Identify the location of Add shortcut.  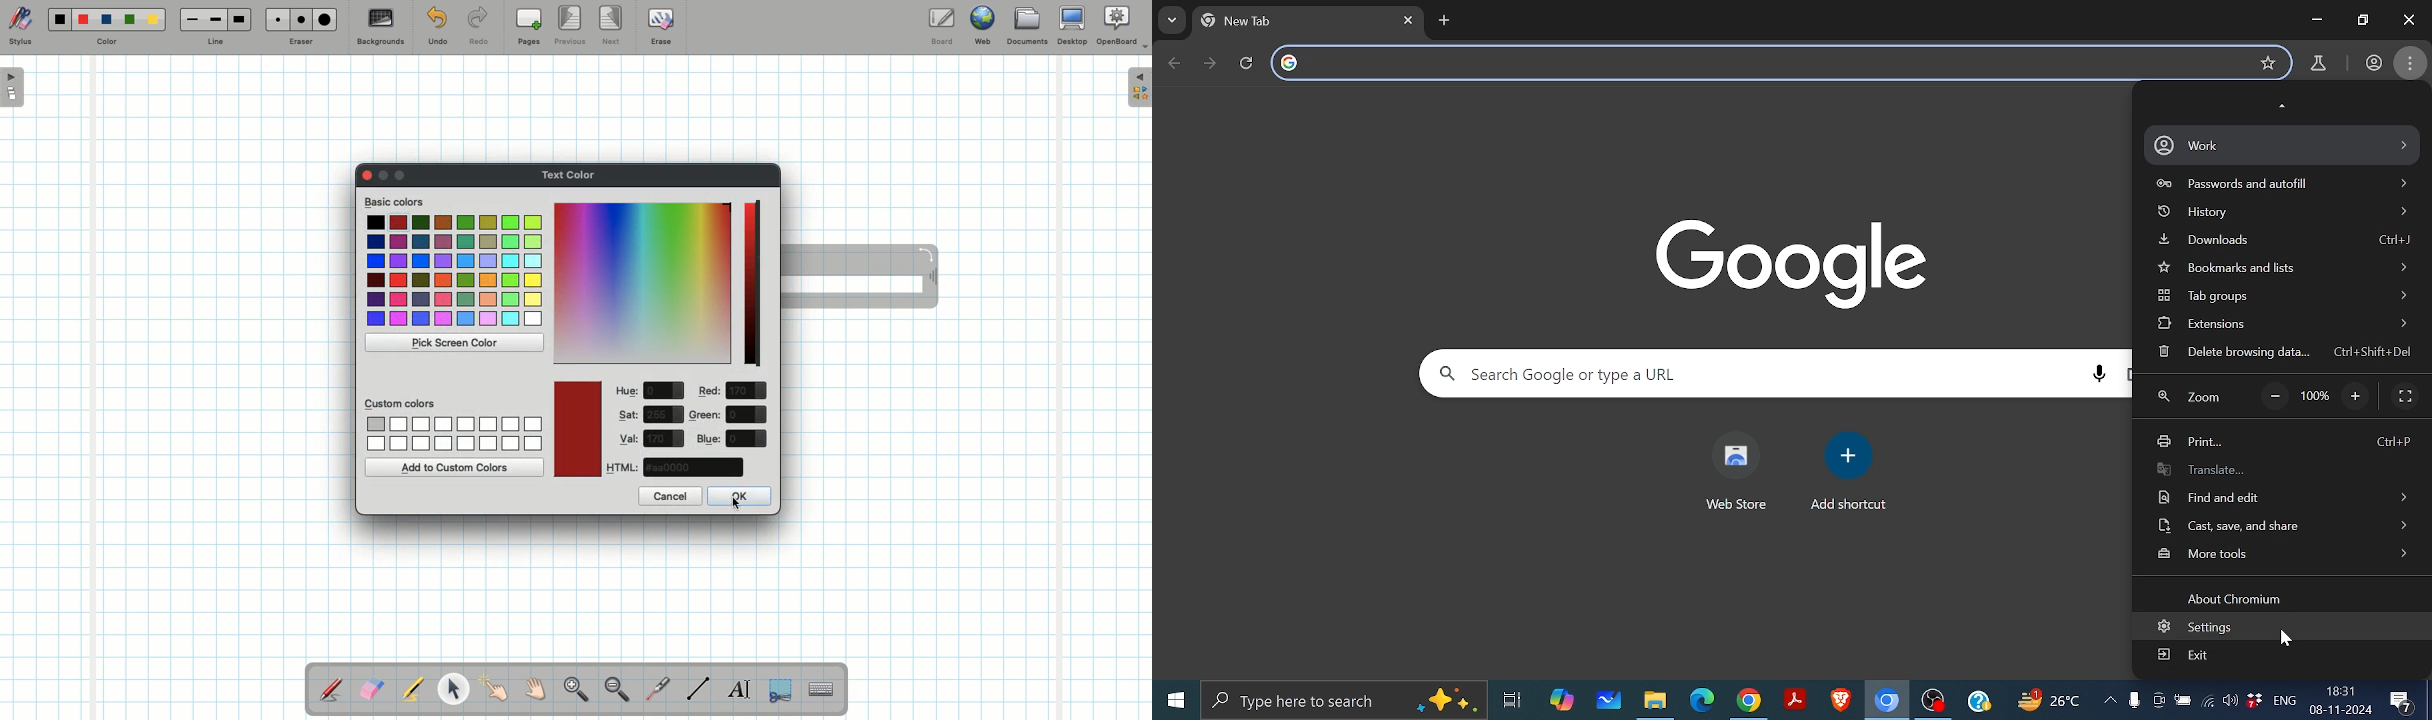
(1848, 455).